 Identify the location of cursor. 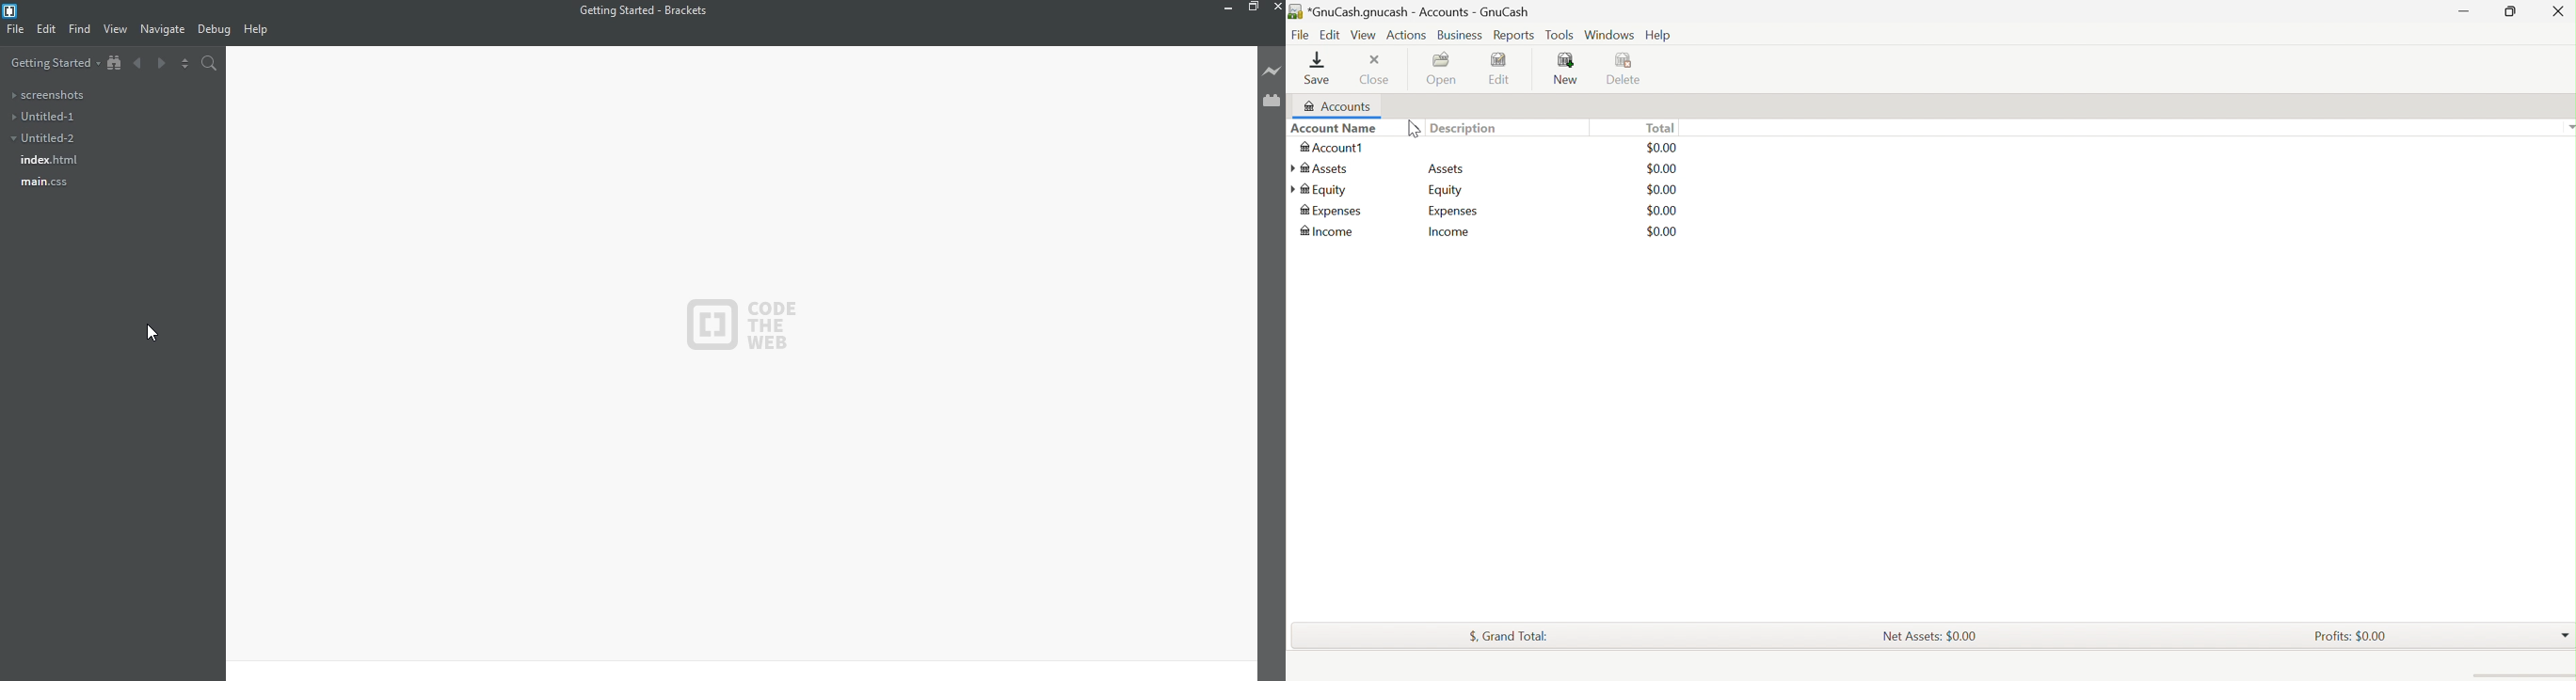
(152, 333).